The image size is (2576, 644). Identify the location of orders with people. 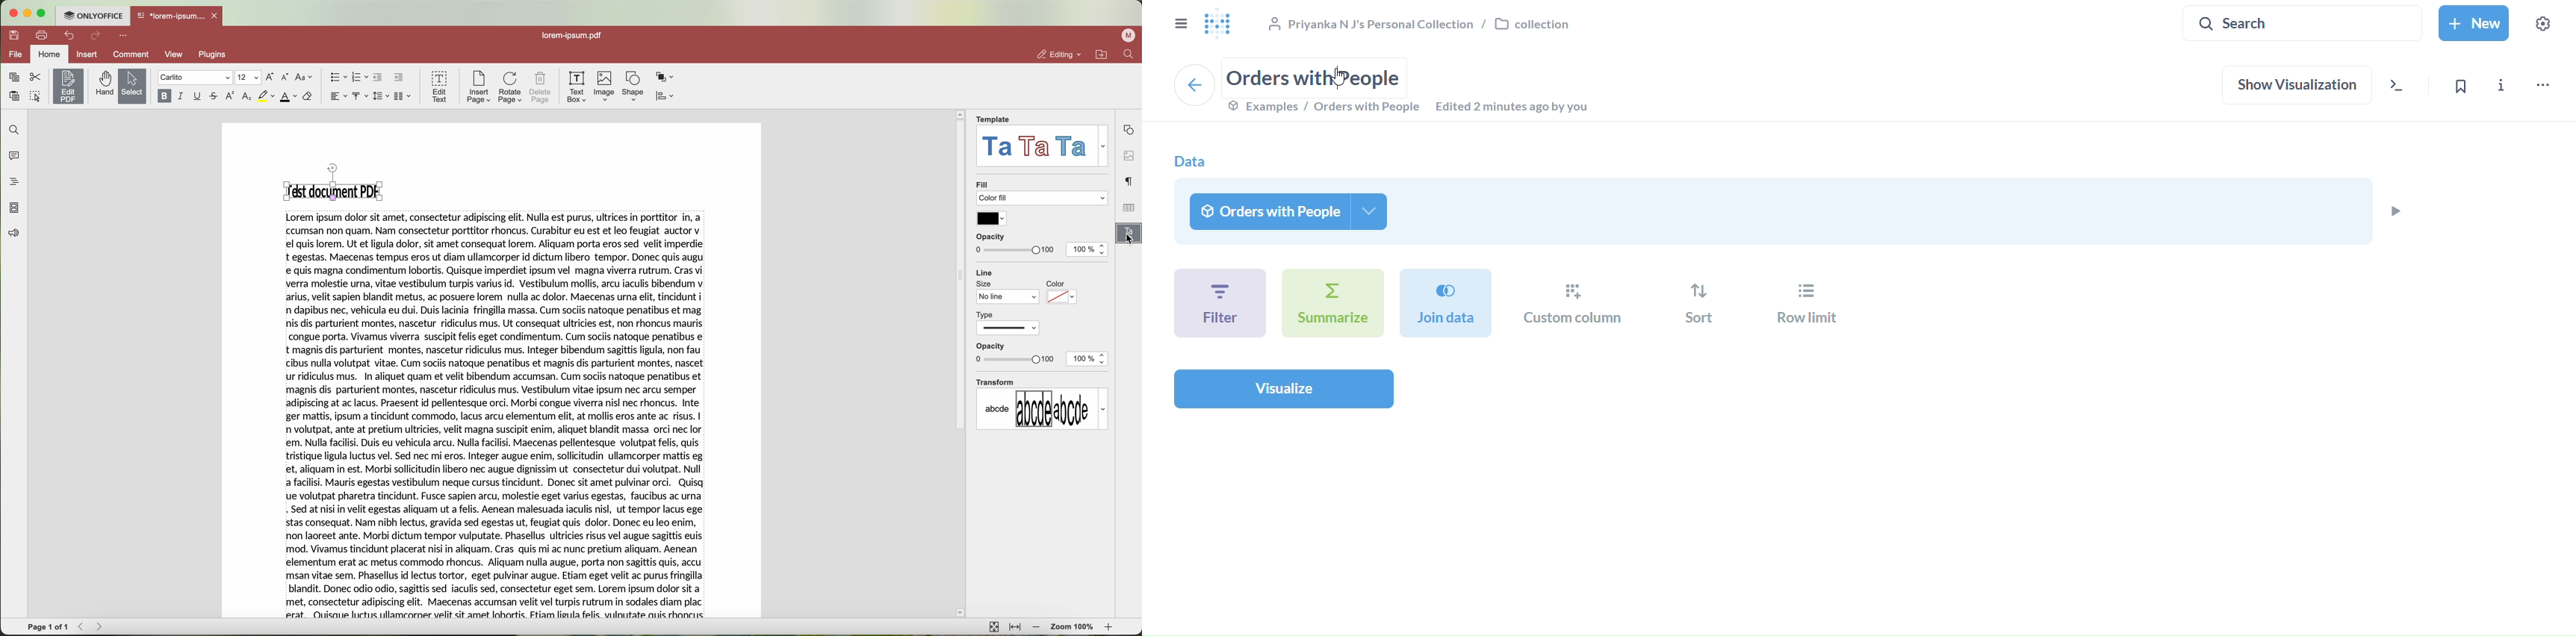
(1318, 75).